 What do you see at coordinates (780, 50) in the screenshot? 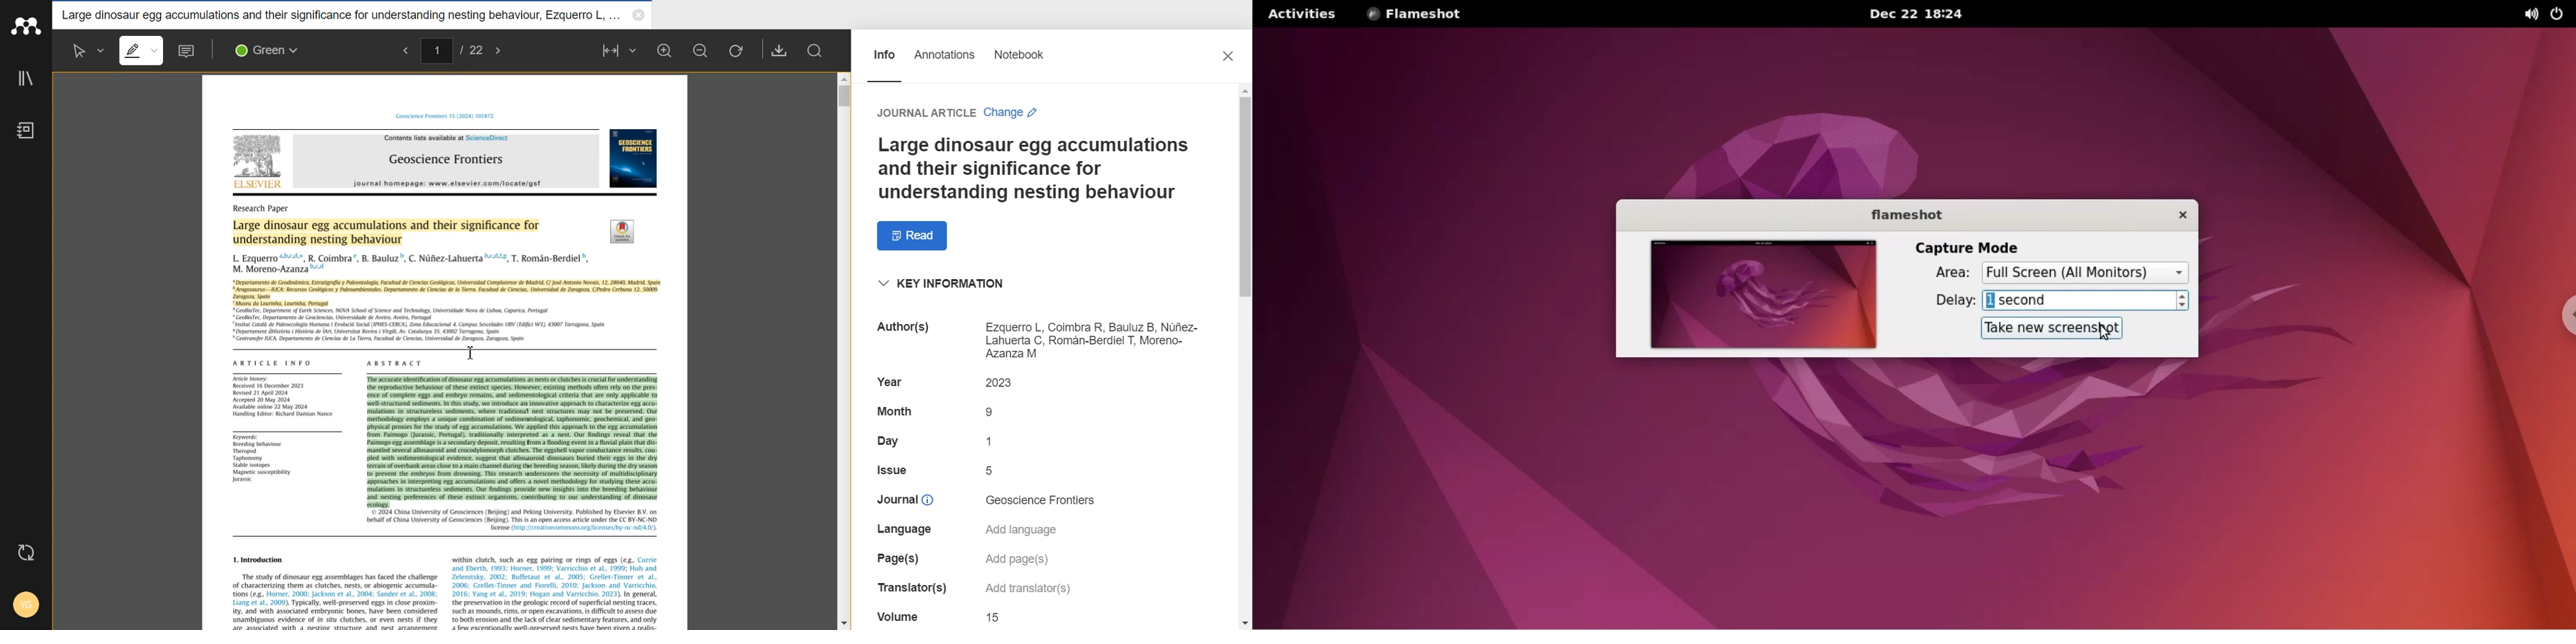
I see `Download` at bounding box center [780, 50].